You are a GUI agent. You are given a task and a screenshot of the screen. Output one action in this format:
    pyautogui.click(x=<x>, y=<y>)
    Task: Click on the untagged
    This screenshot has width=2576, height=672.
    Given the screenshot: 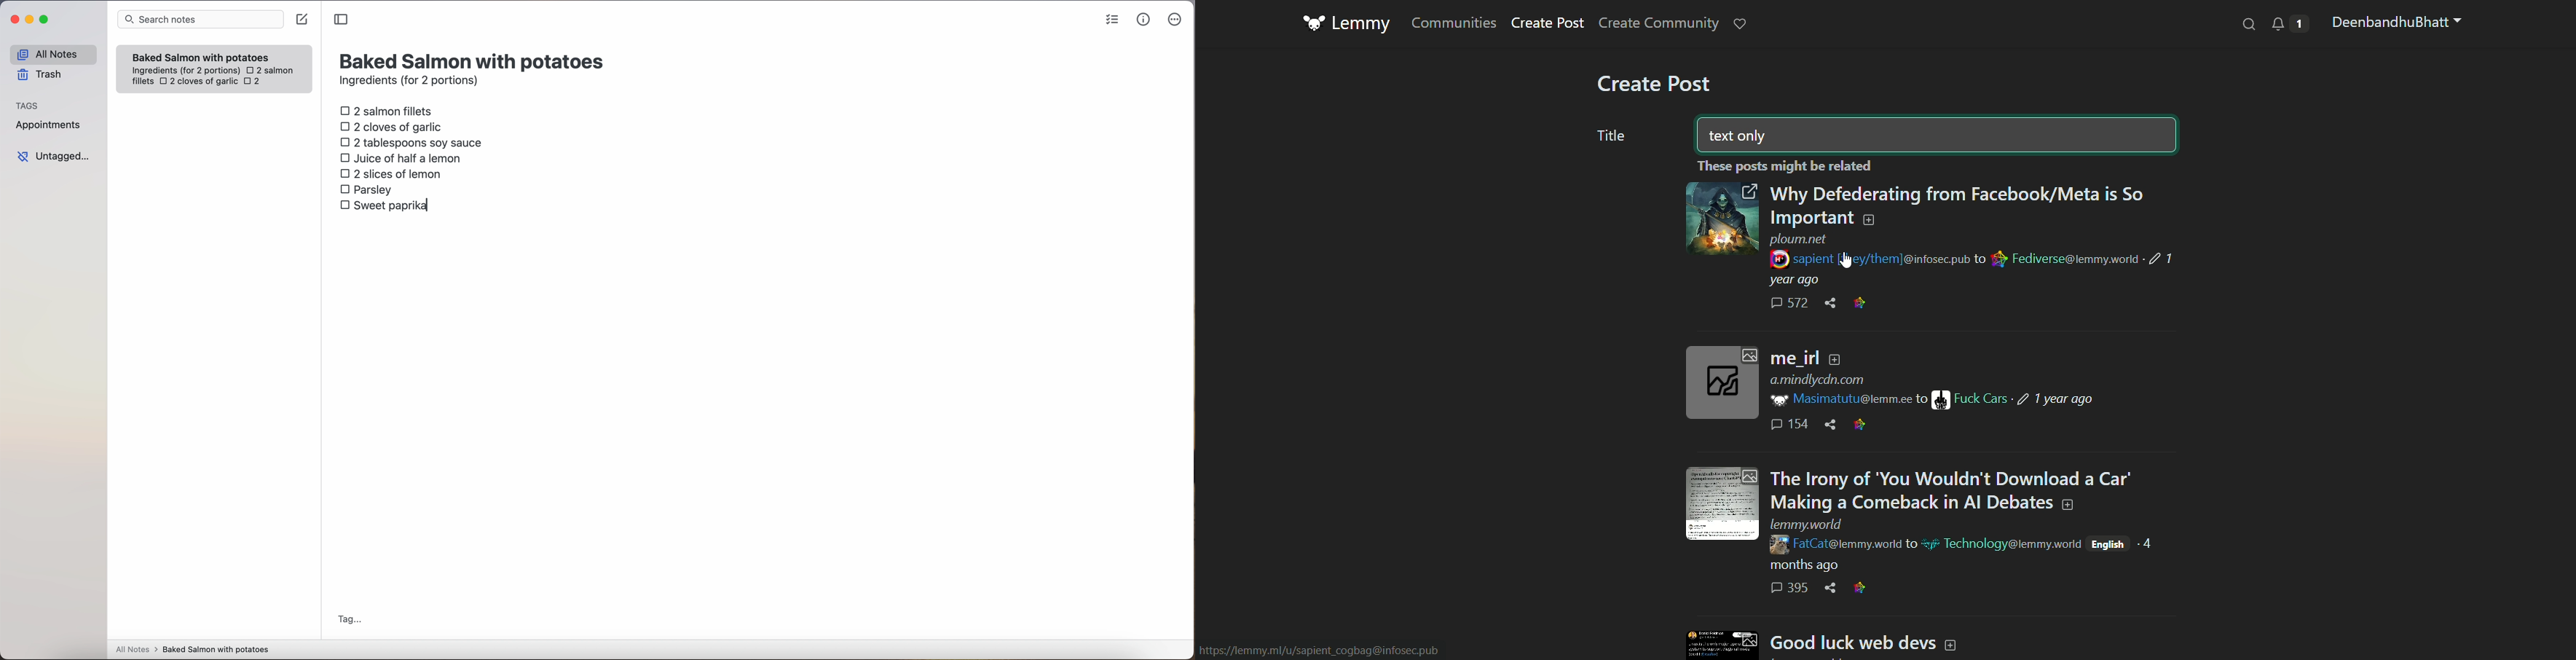 What is the action you would take?
    pyautogui.click(x=54, y=156)
    